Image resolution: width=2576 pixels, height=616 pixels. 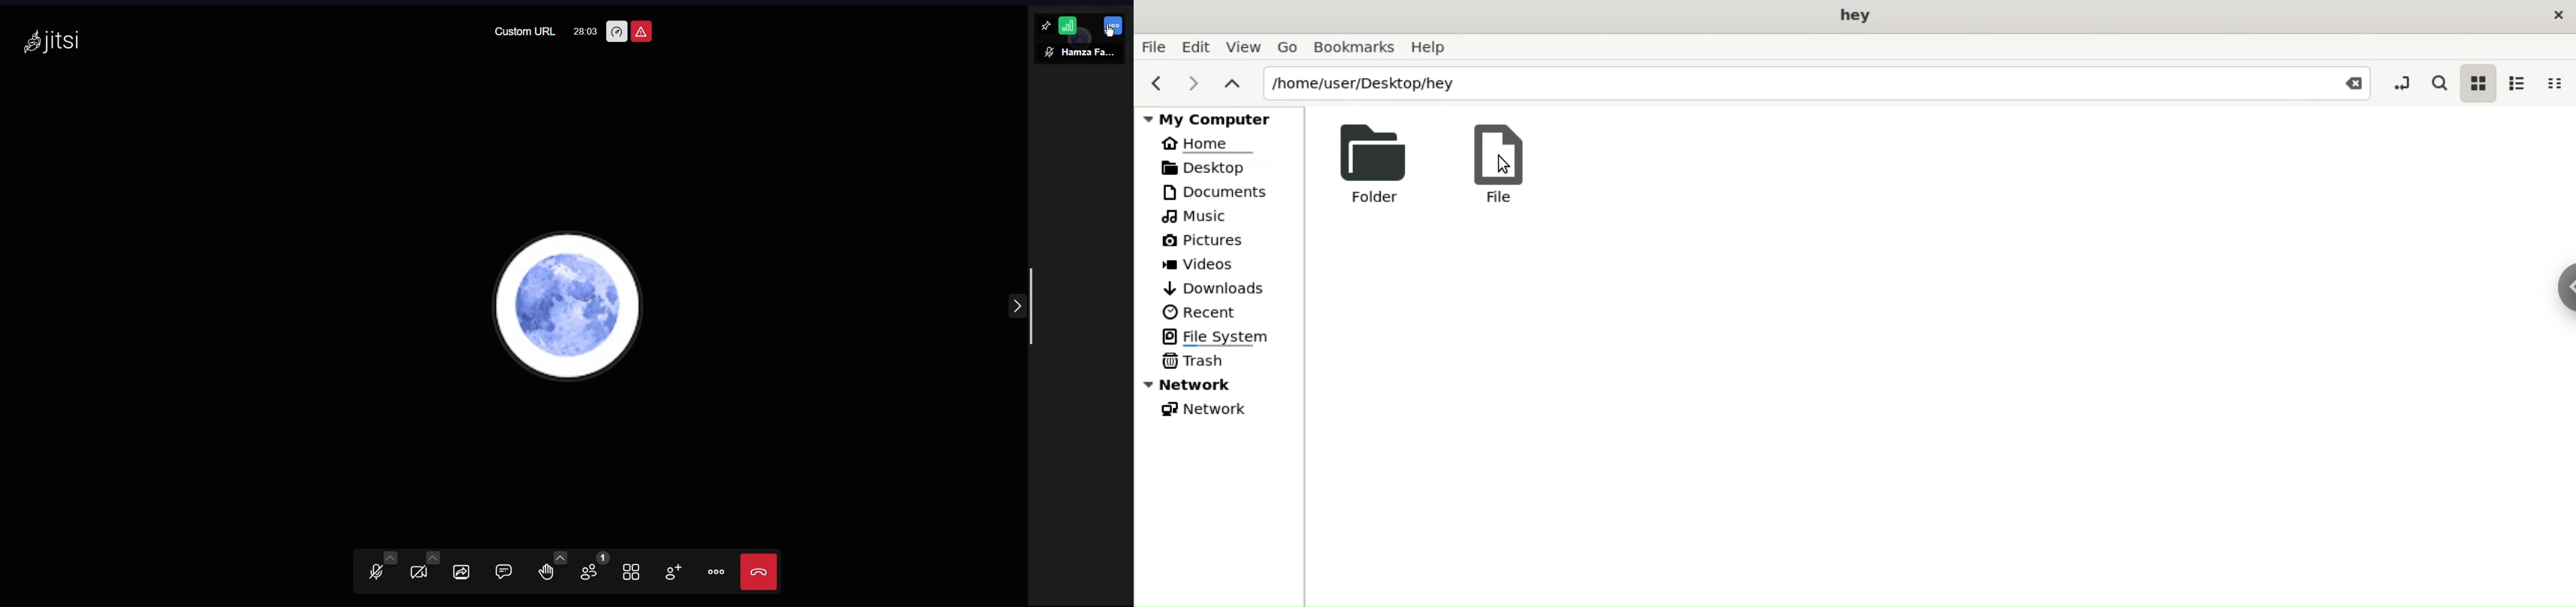 What do you see at coordinates (570, 304) in the screenshot?
I see `Account PFP` at bounding box center [570, 304].